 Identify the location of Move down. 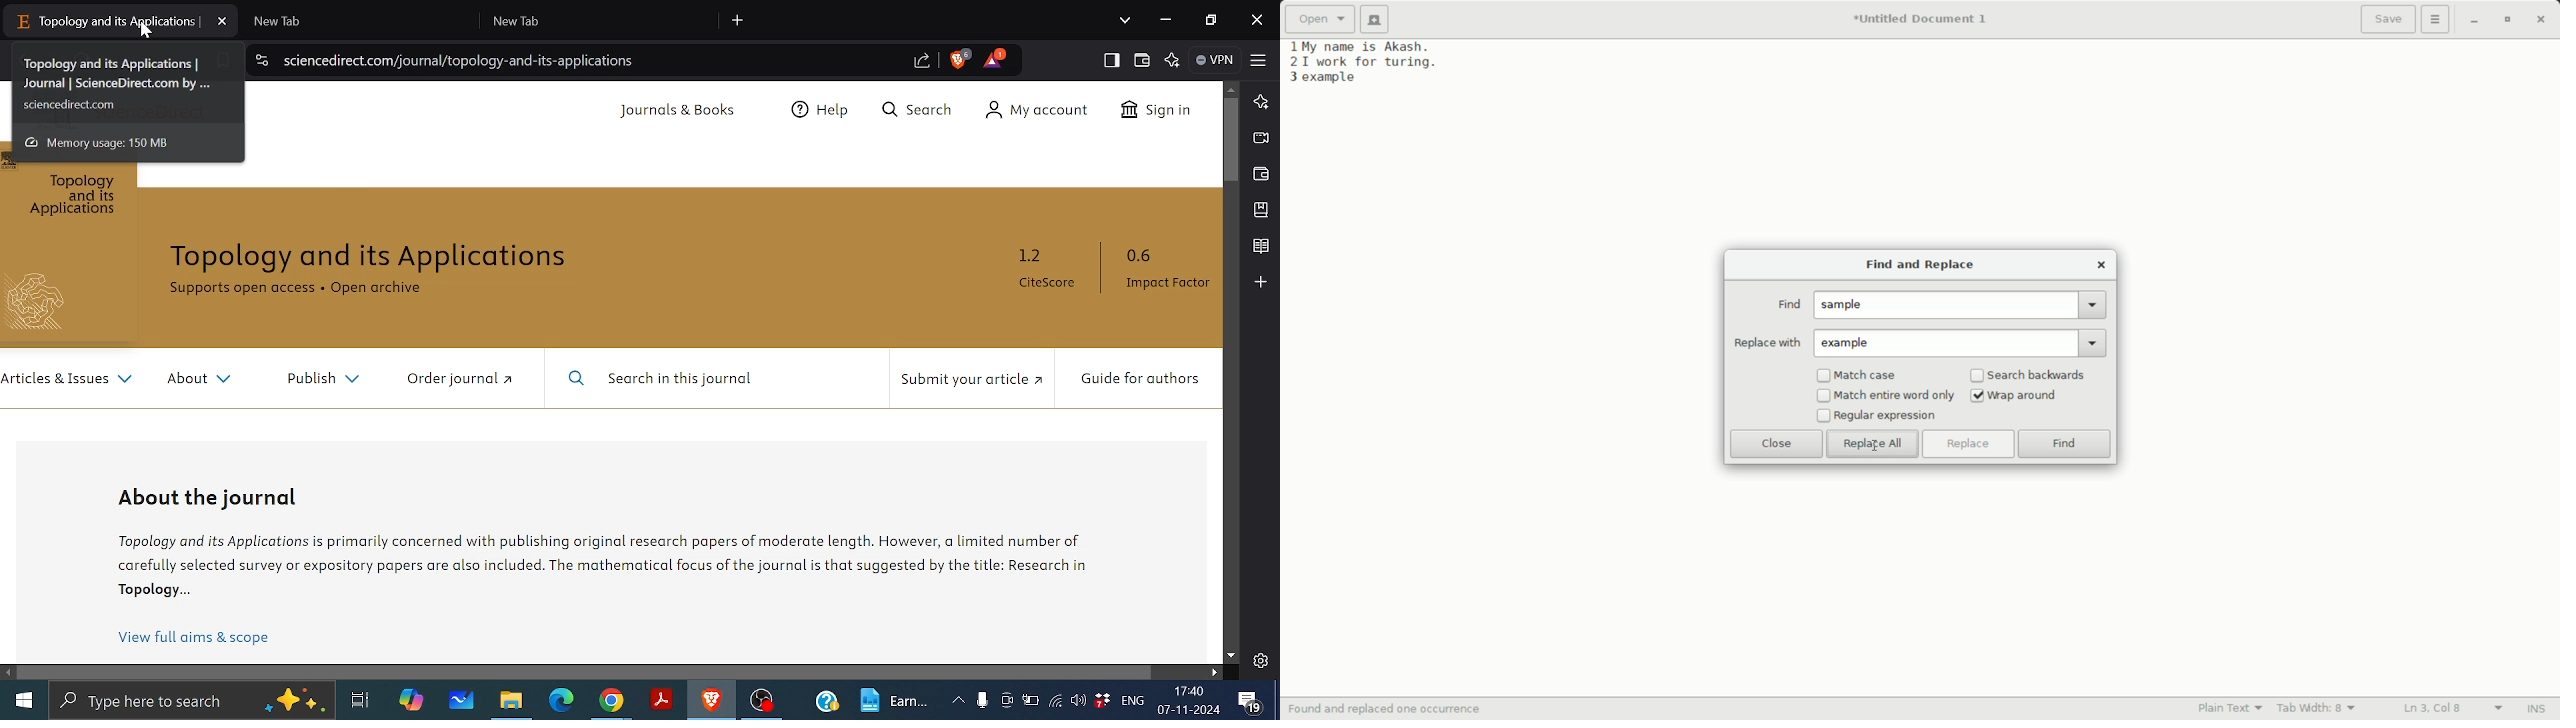
(1231, 655).